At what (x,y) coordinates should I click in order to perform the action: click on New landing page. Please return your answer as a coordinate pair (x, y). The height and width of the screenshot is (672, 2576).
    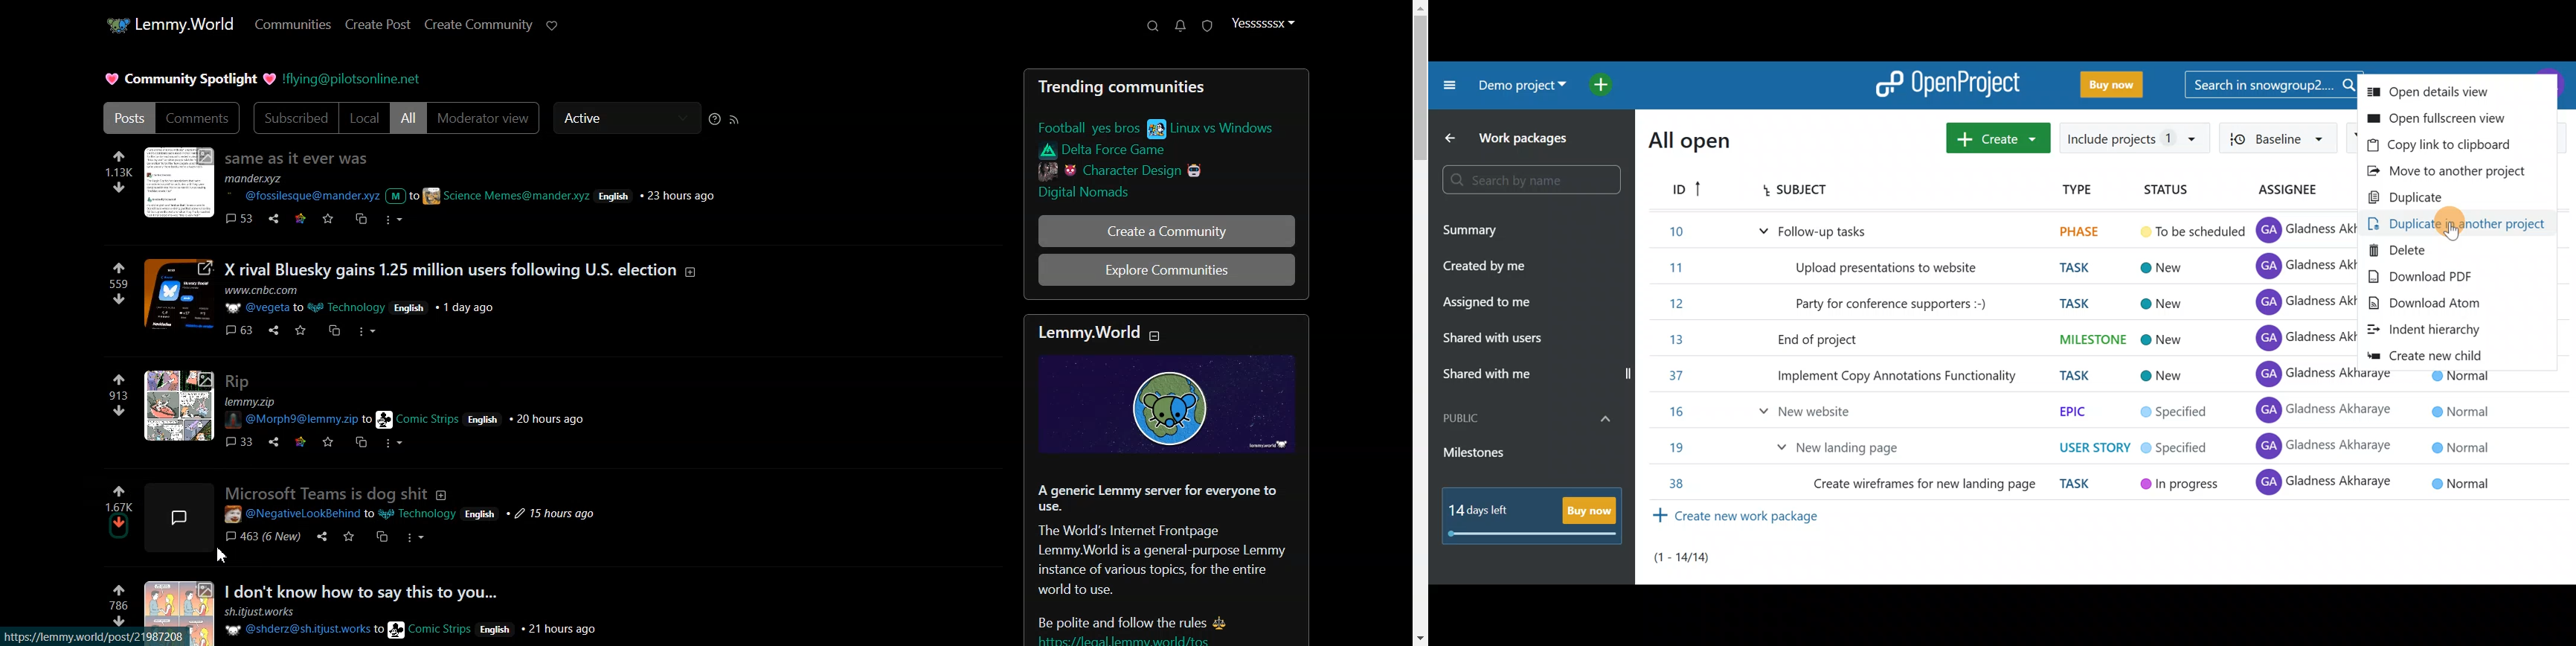
    Looking at the image, I should click on (1846, 447).